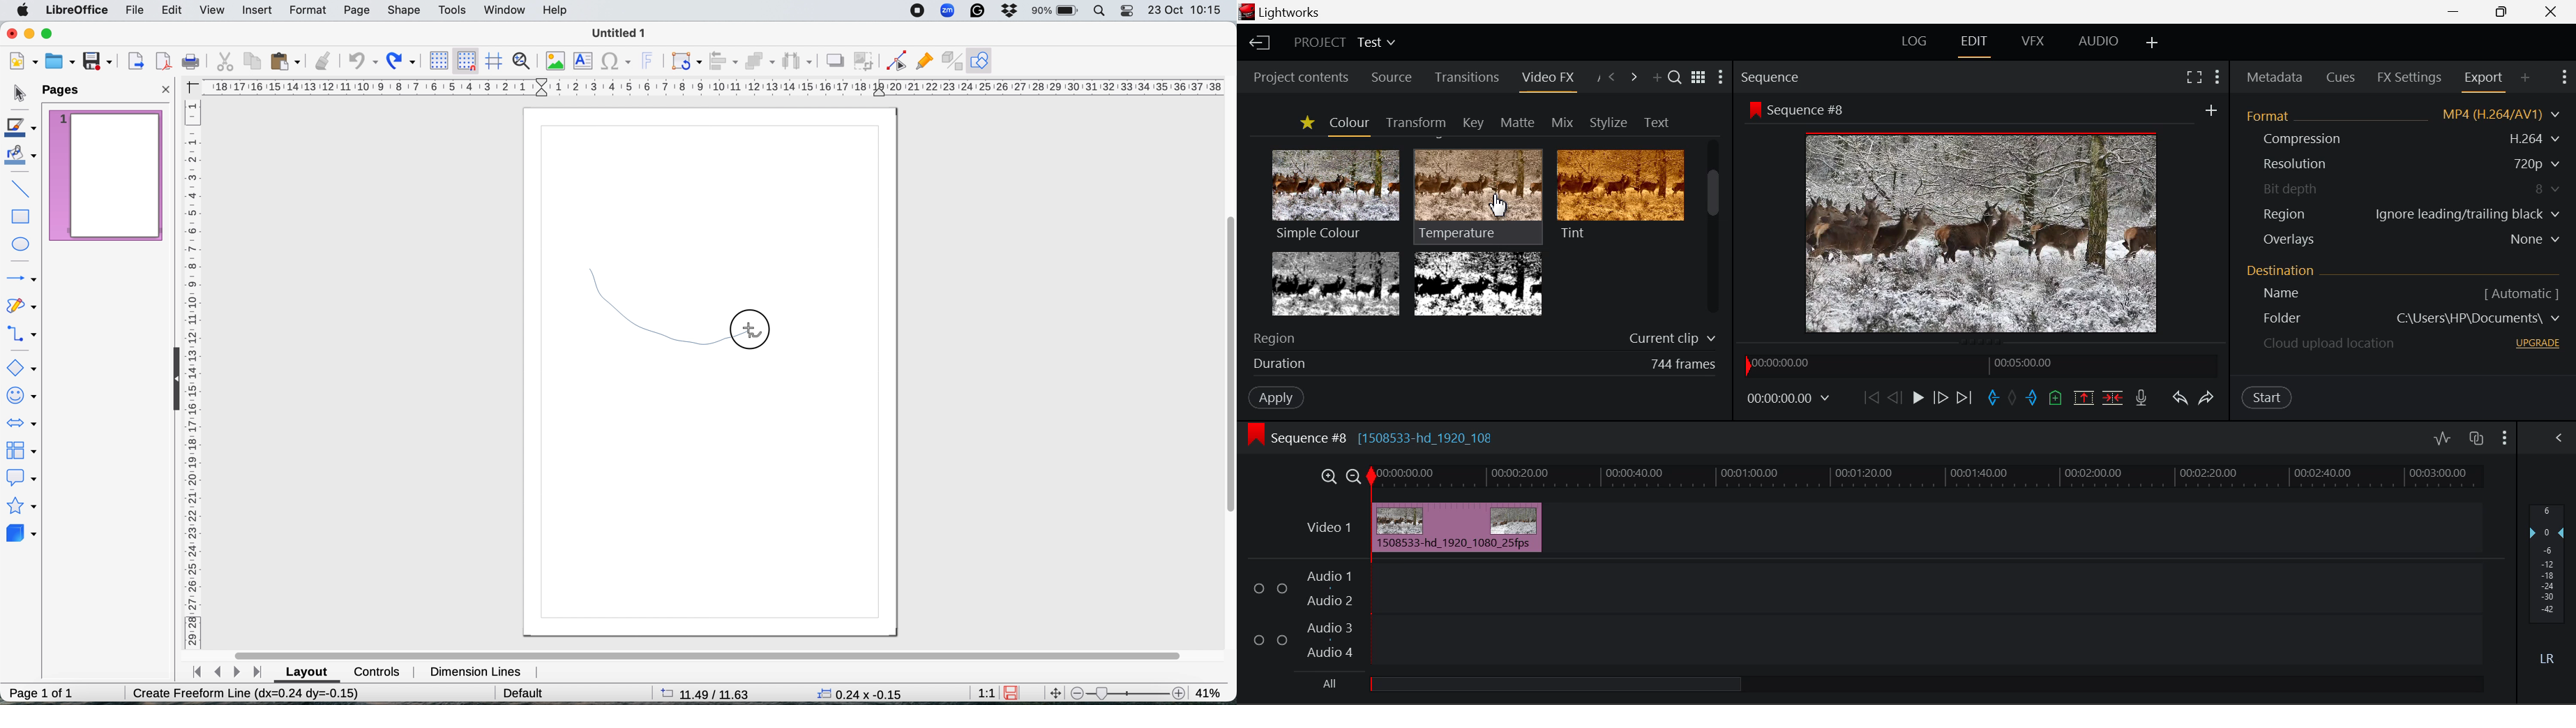  I want to click on Project contents, so click(1295, 79).